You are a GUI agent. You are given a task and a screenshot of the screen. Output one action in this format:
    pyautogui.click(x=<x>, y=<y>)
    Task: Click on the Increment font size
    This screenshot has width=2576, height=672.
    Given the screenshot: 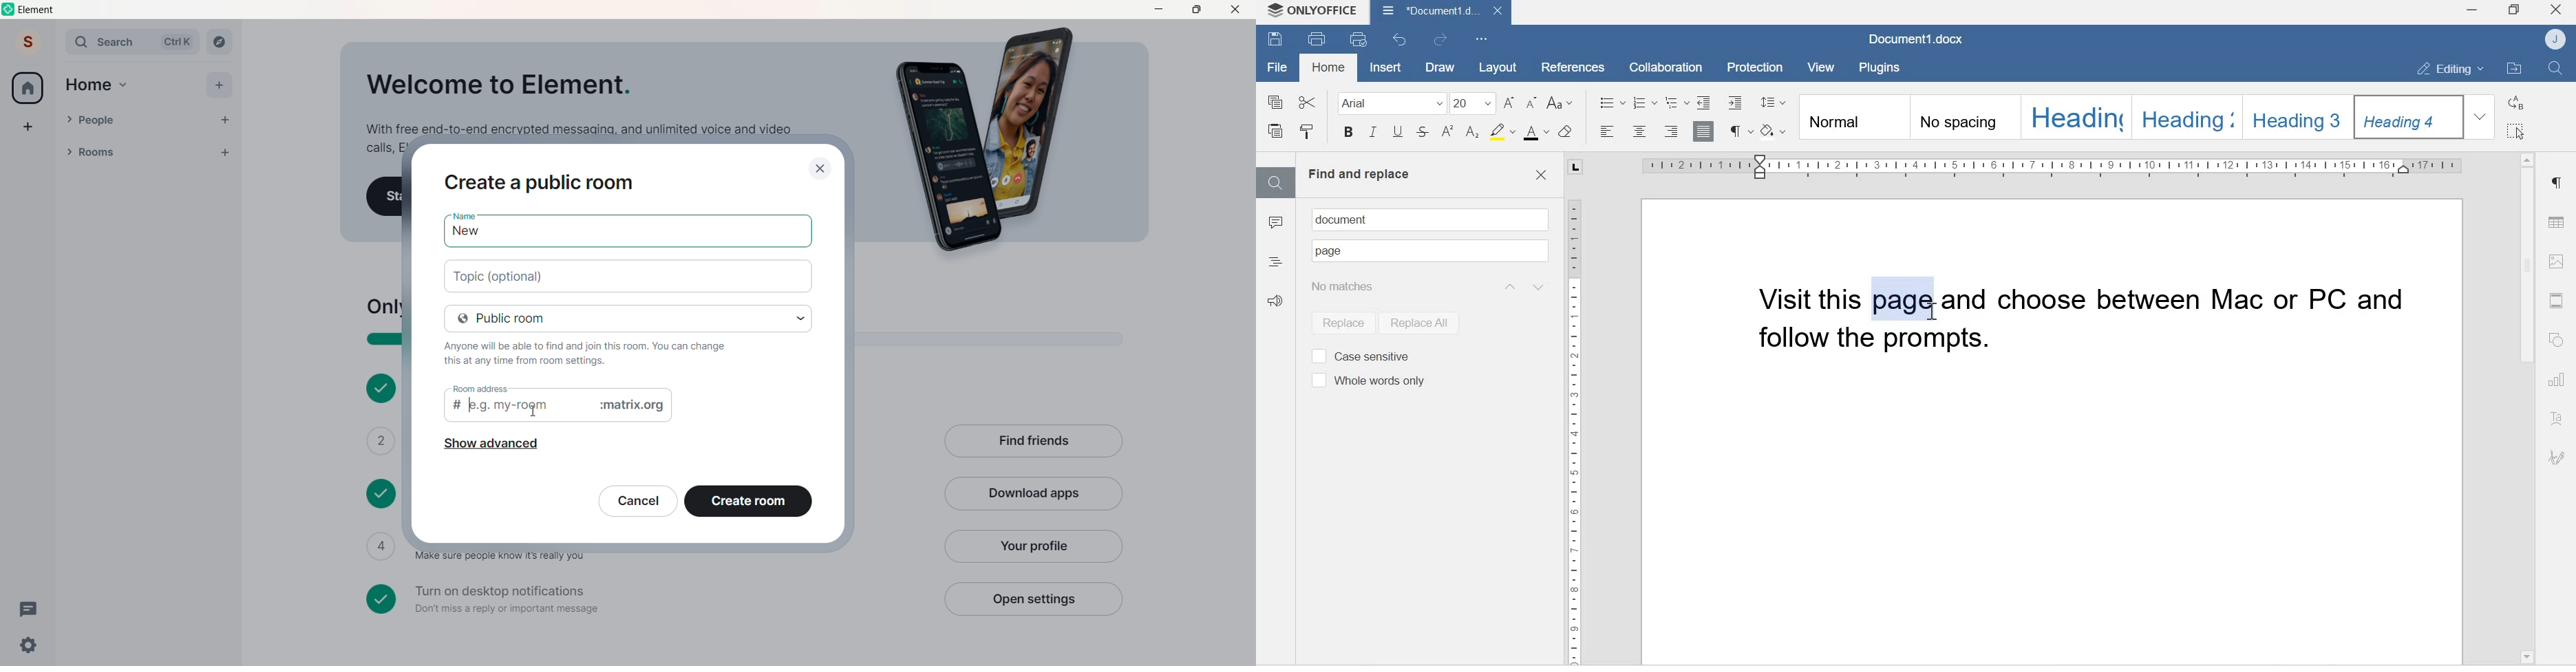 What is the action you would take?
    pyautogui.click(x=1511, y=103)
    